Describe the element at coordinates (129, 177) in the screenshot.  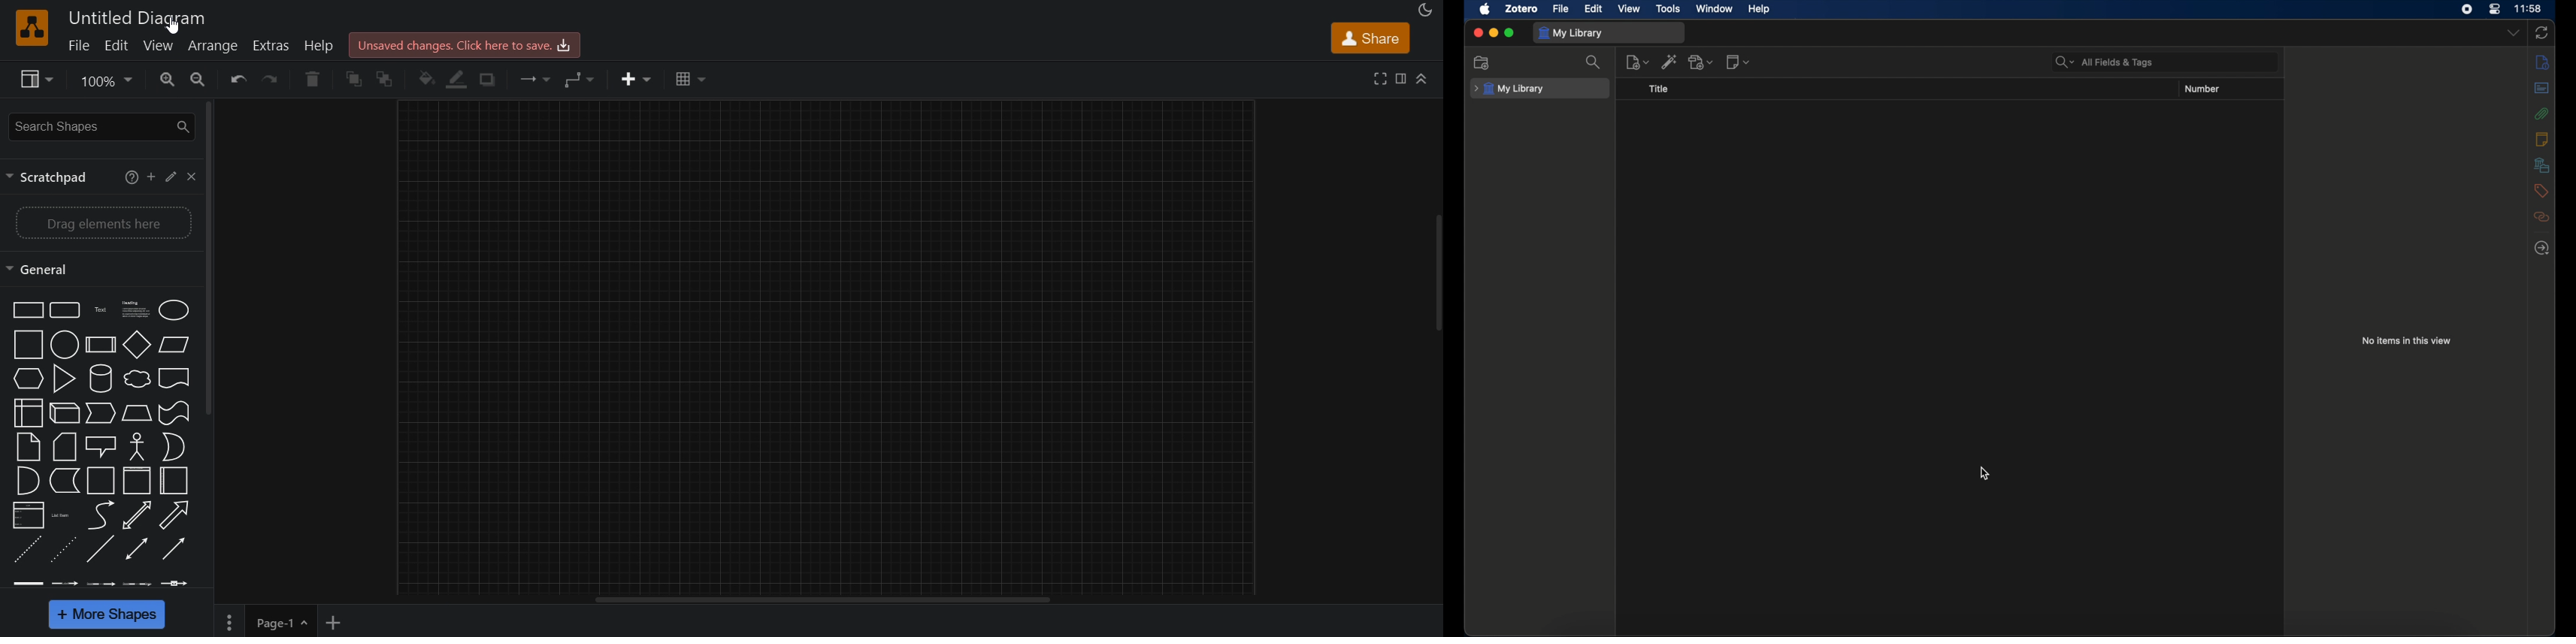
I see `help` at that location.